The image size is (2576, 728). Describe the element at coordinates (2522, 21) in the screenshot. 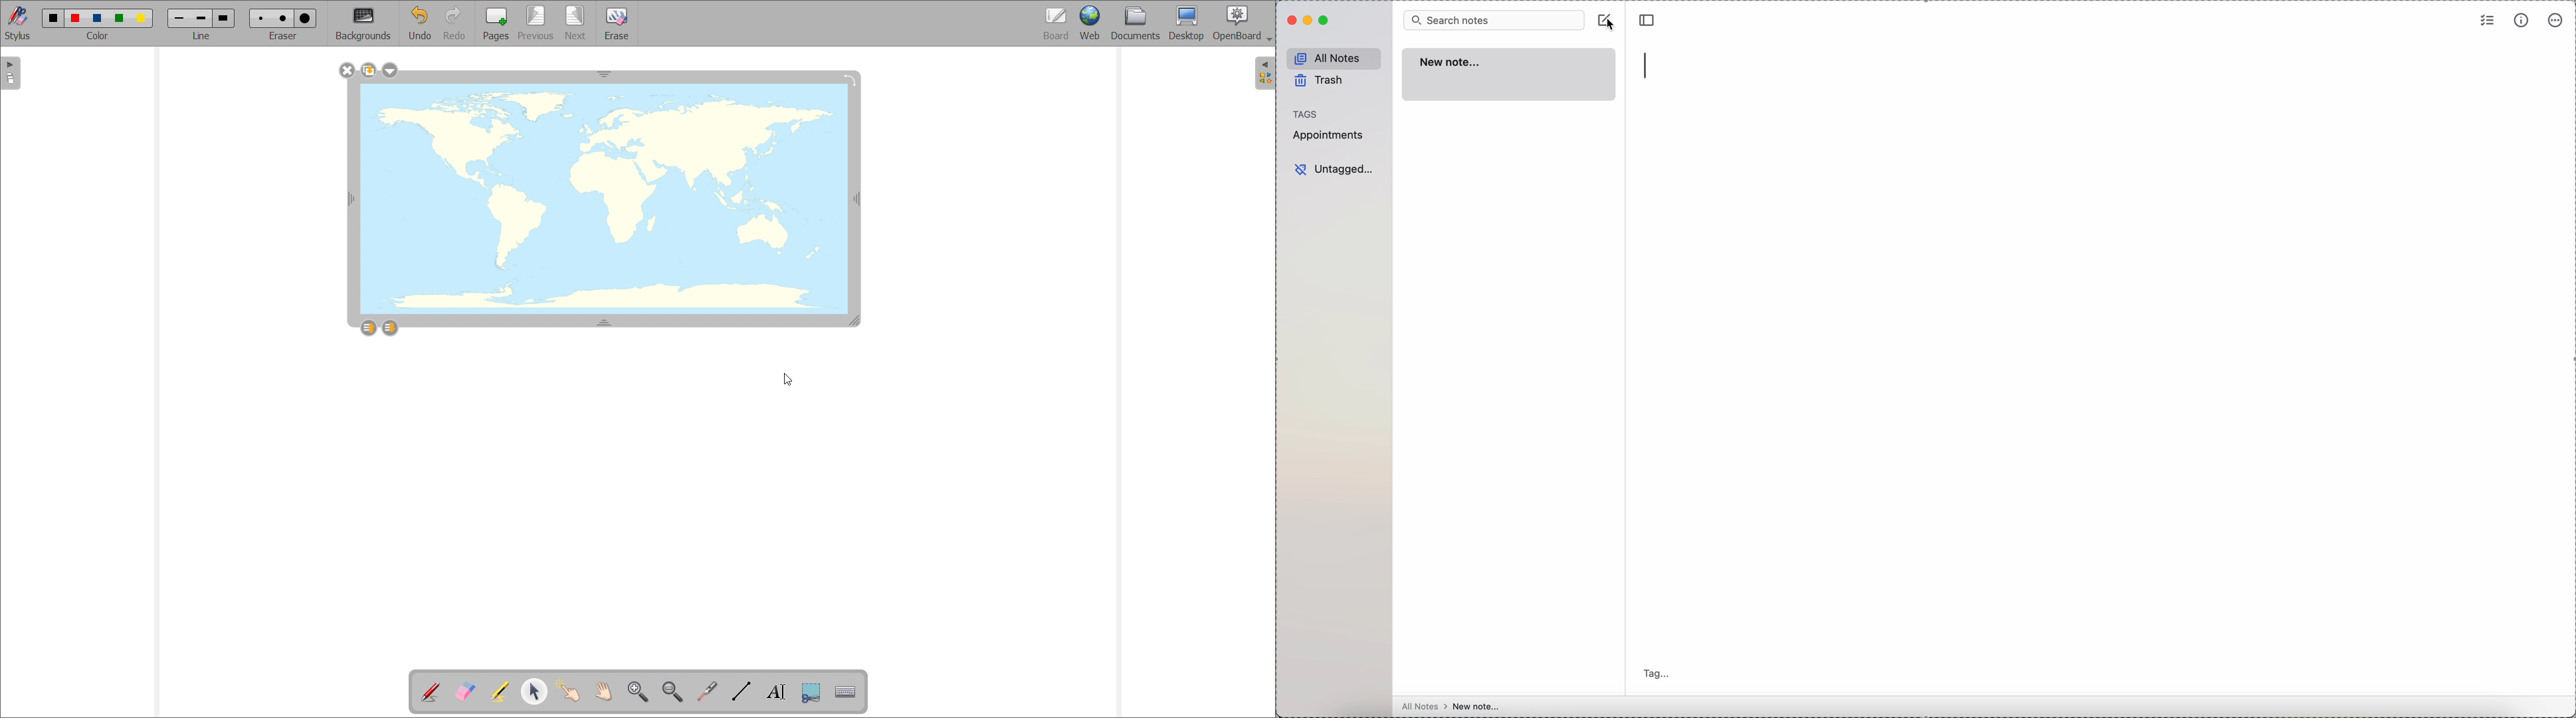

I see `metrics` at that location.